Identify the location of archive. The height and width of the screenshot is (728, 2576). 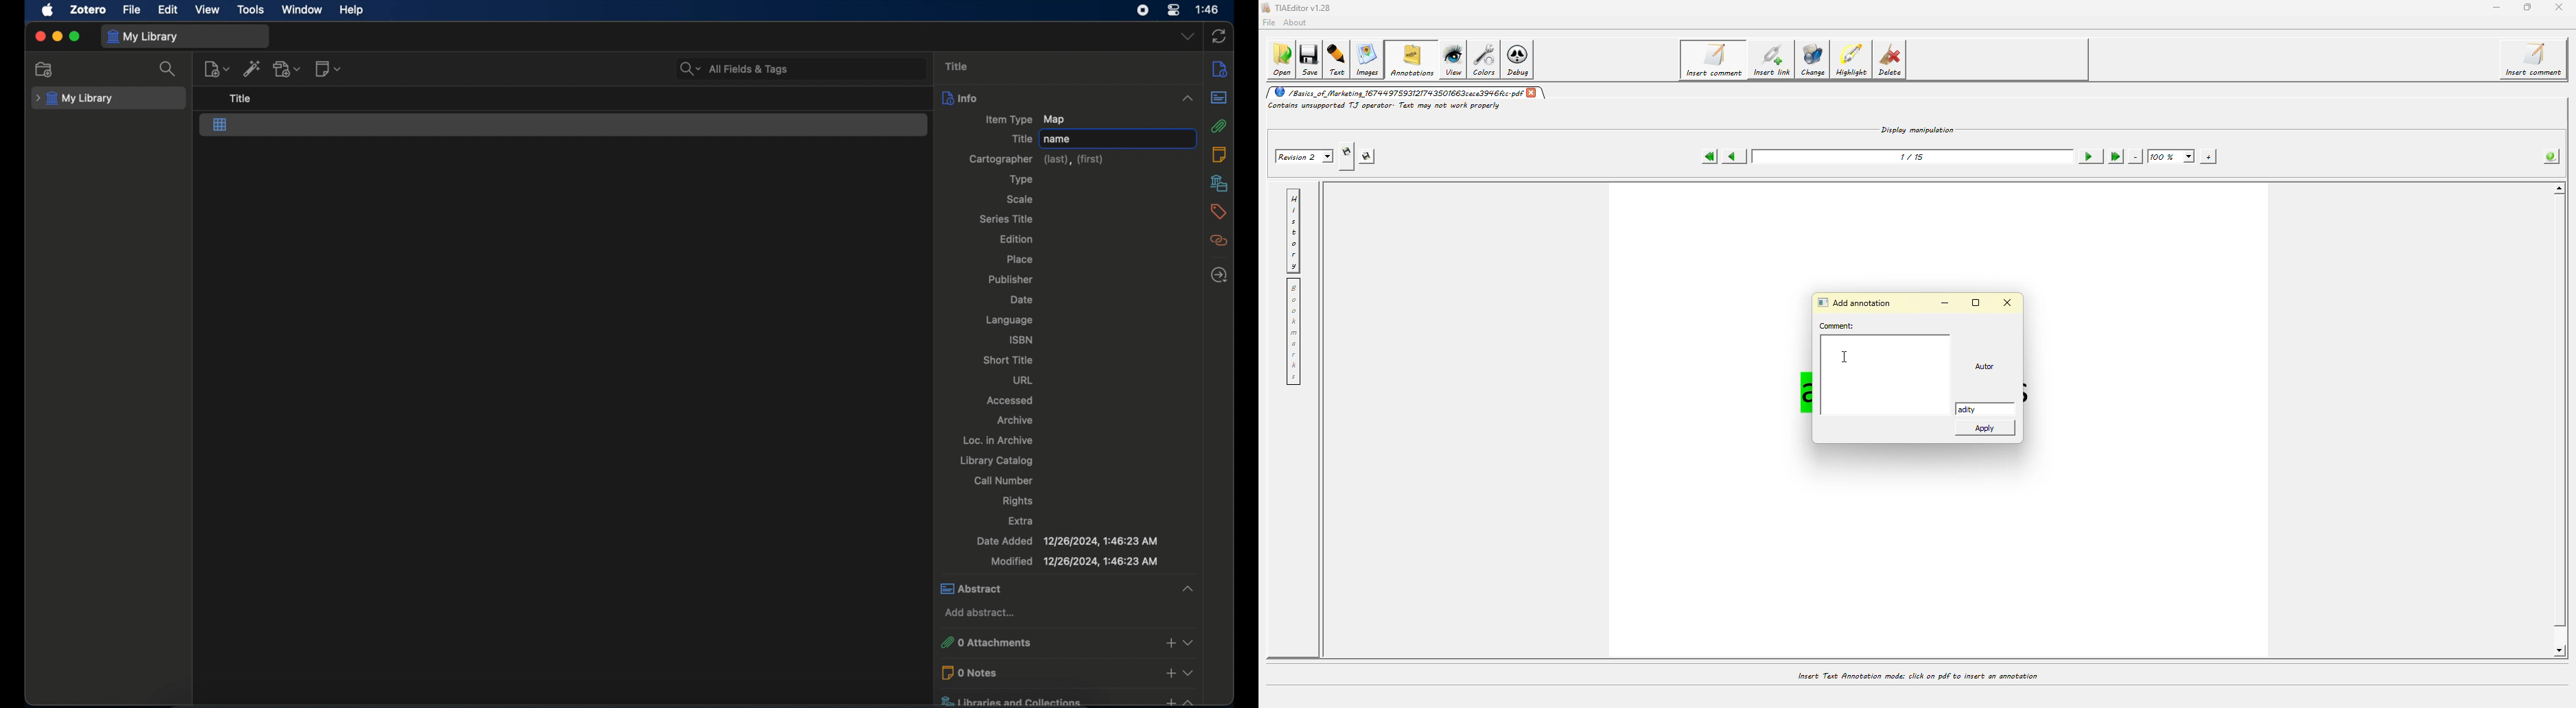
(1016, 420).